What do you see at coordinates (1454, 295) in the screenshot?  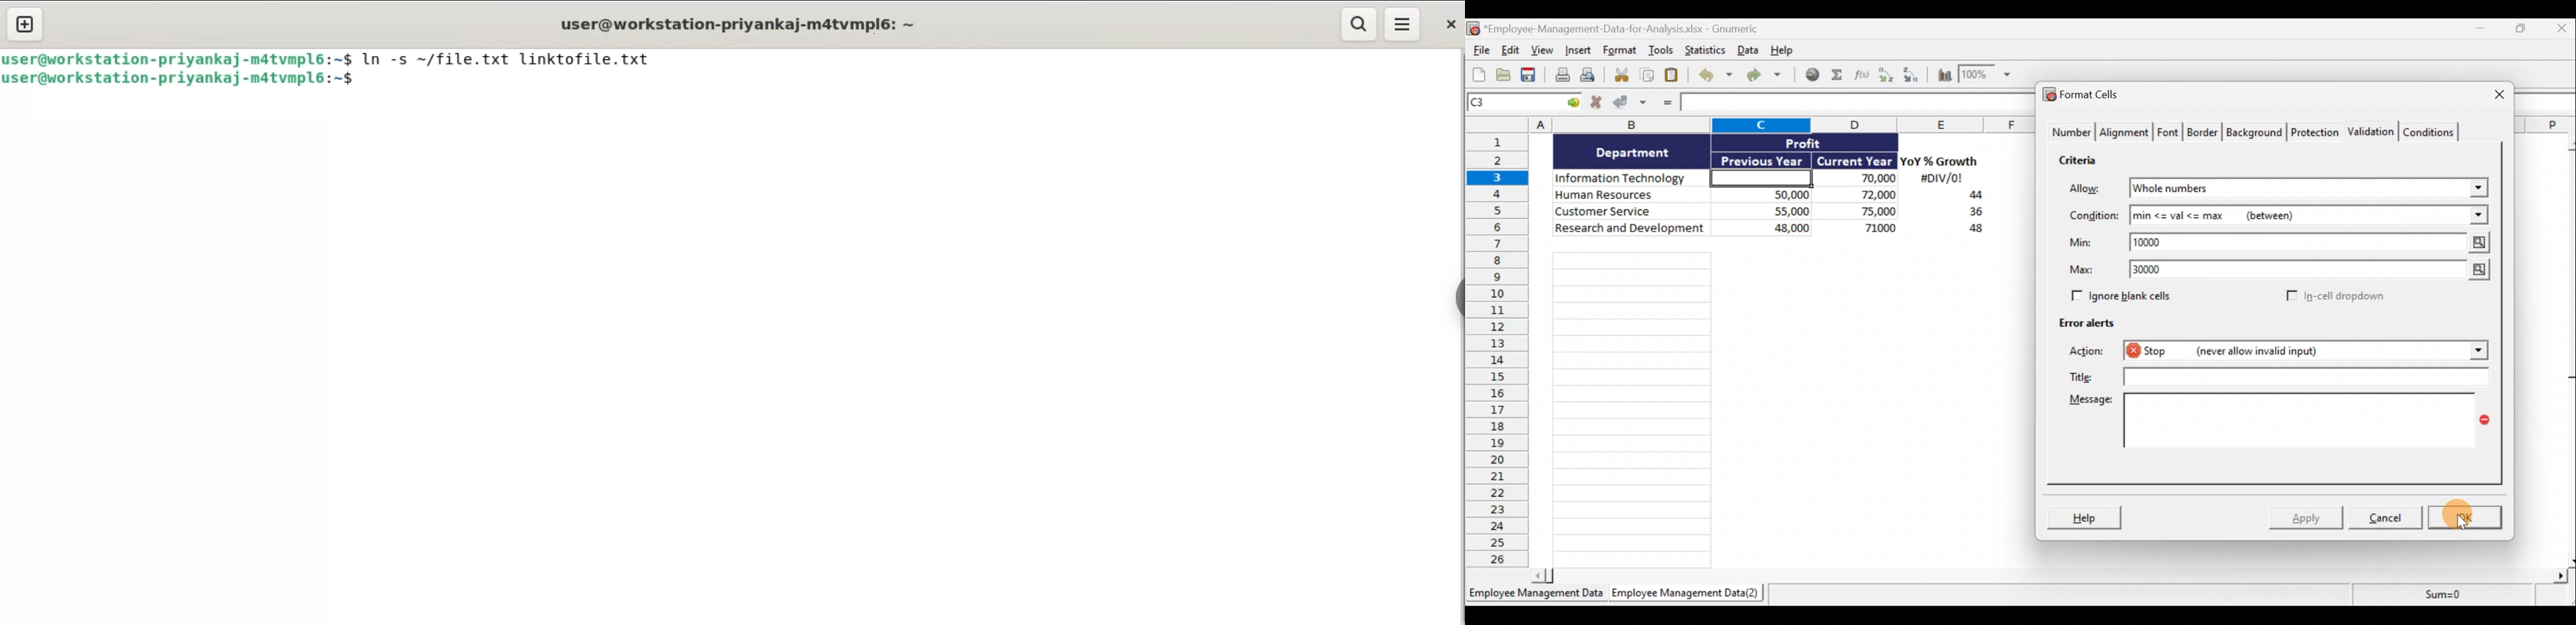 I see `sidebar` at bounding box center [1454, 295].